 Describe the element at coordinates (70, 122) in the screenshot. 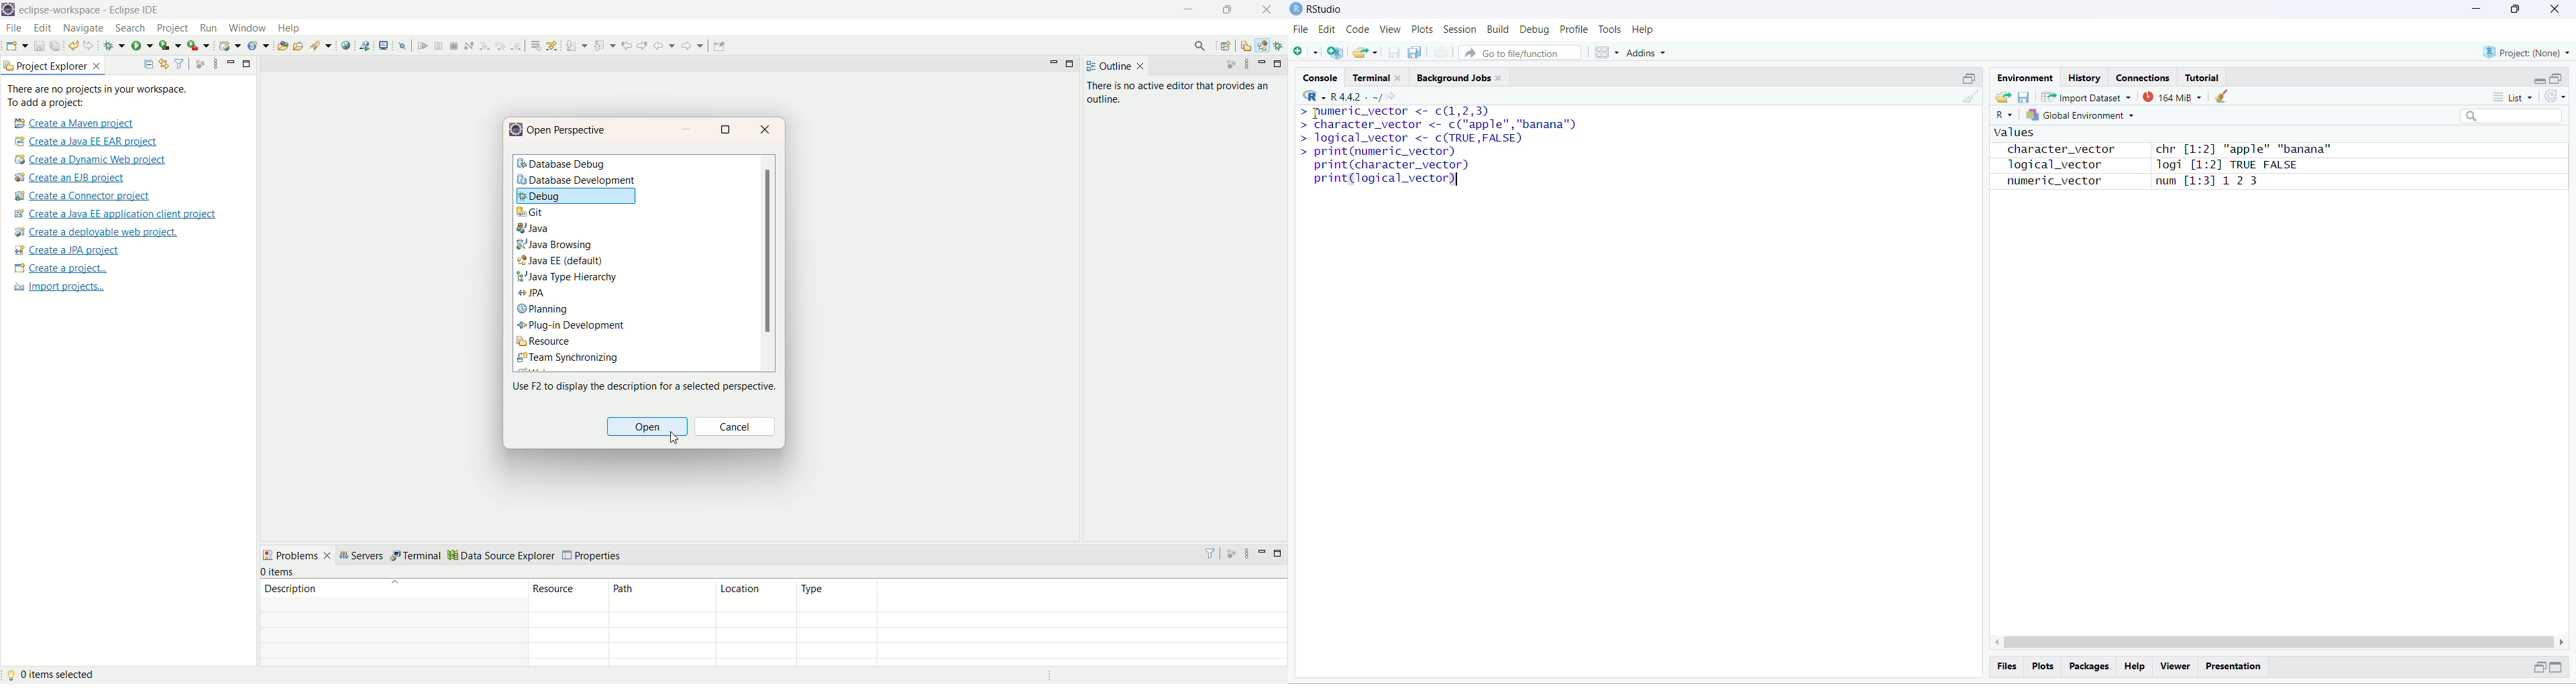

I see `create a Maven project` at that location.